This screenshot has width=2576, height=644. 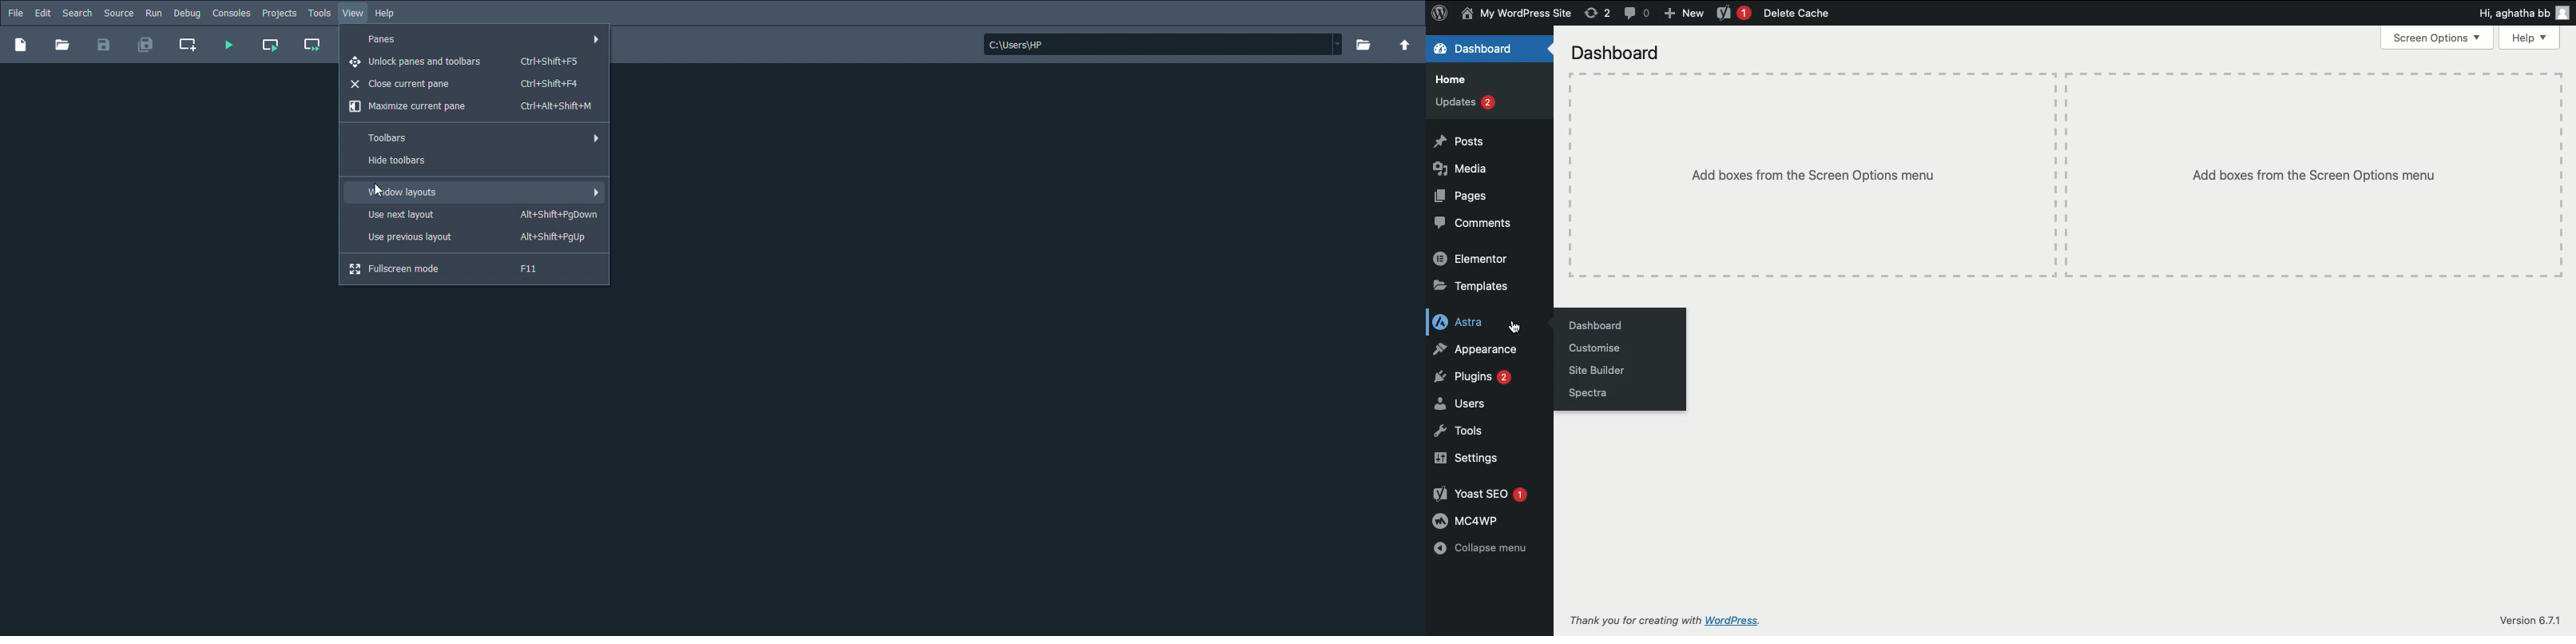 I want to click on Toolbars, so click(x=481, y=138).